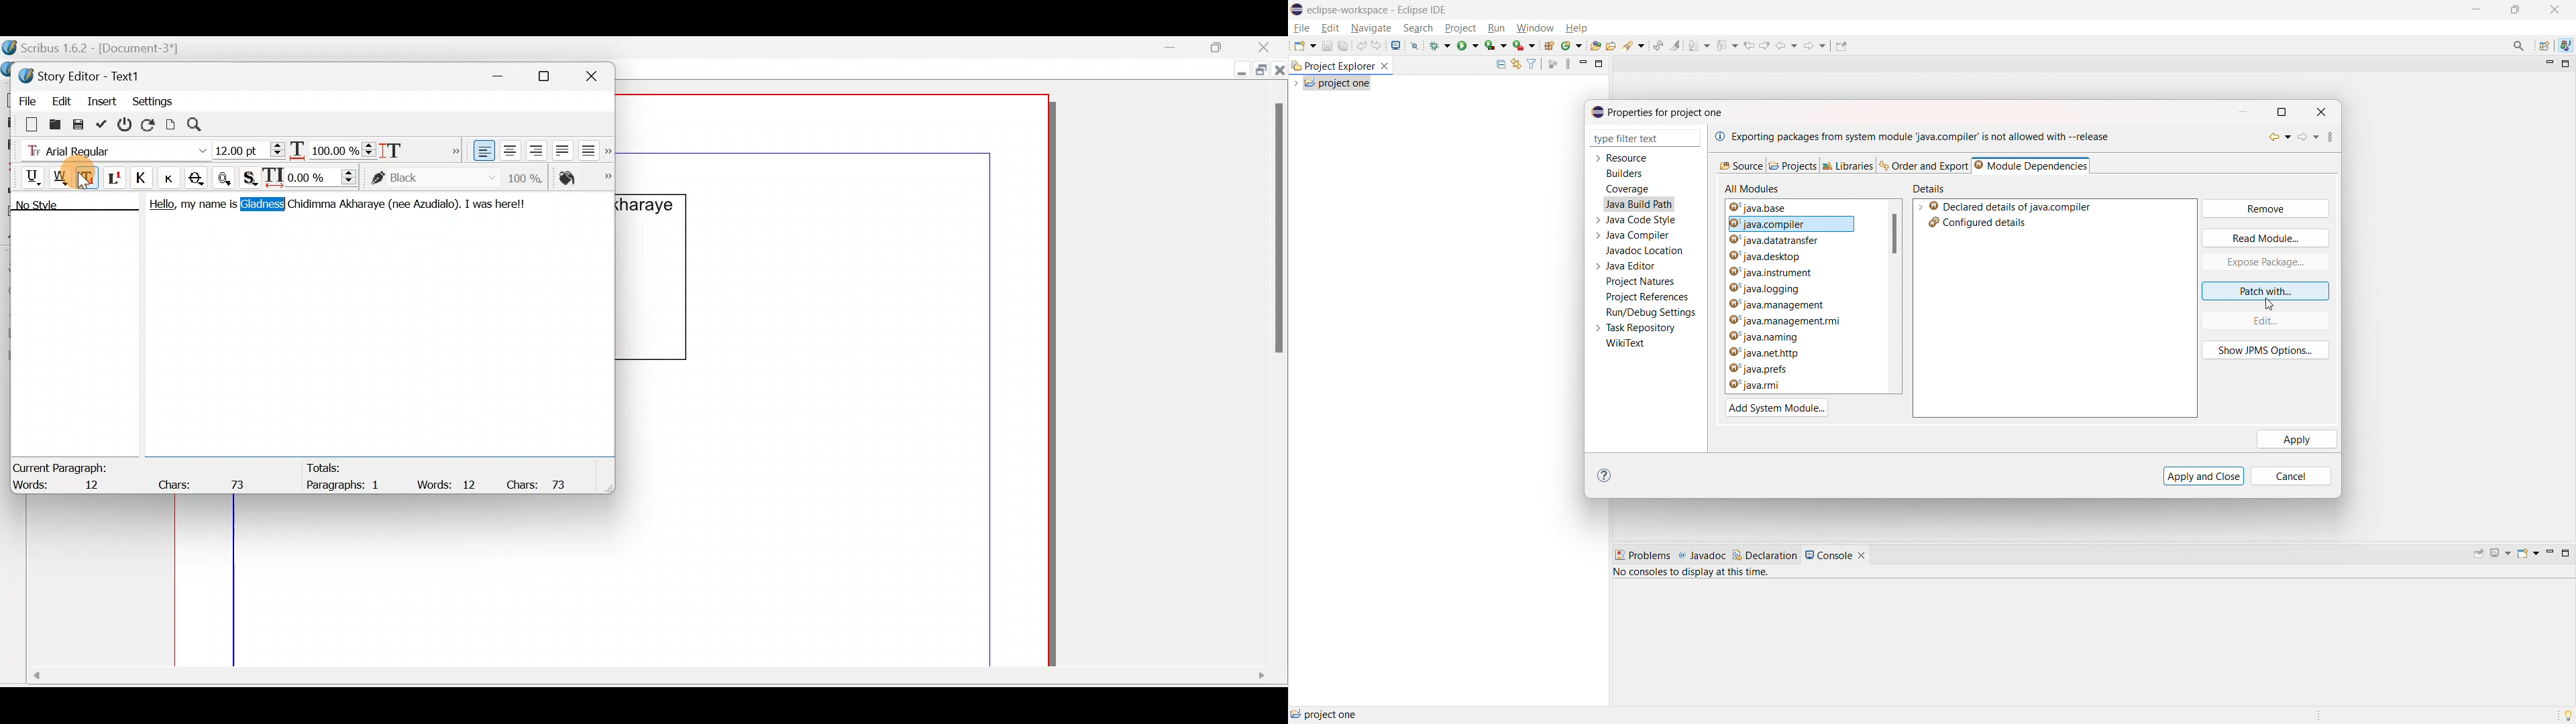 This screenshot has height=728, width=2576. Describe the element at coordinates (208, 207) in the screenshot. I see `my name is` at that location.